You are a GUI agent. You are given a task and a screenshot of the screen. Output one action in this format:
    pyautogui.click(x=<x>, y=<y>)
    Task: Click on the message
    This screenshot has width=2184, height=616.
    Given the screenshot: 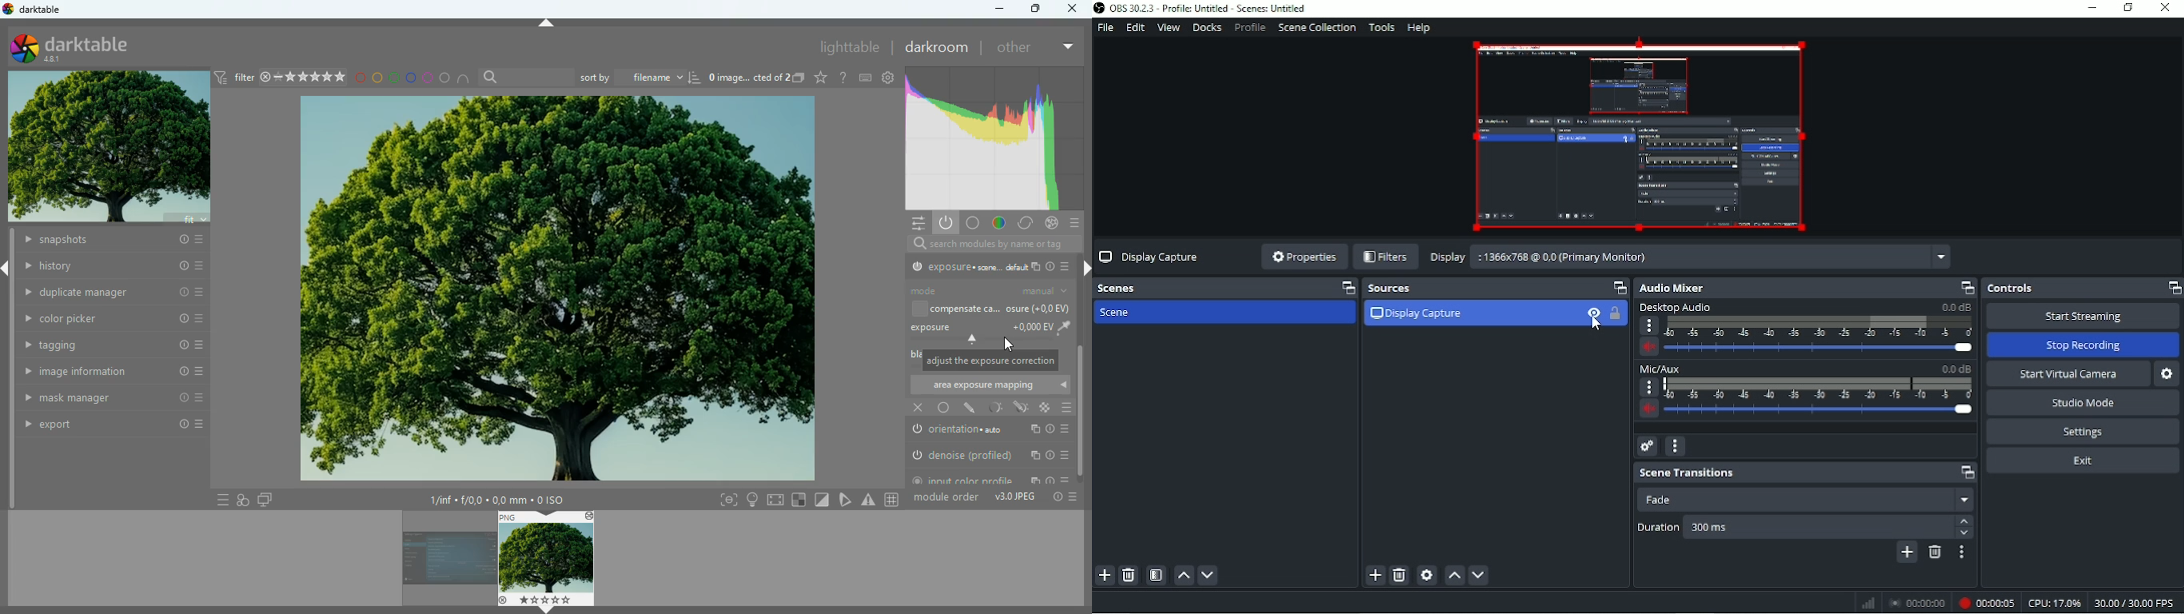 What is the action you would take?
    pyautogui.click(x=988, y=361)
    